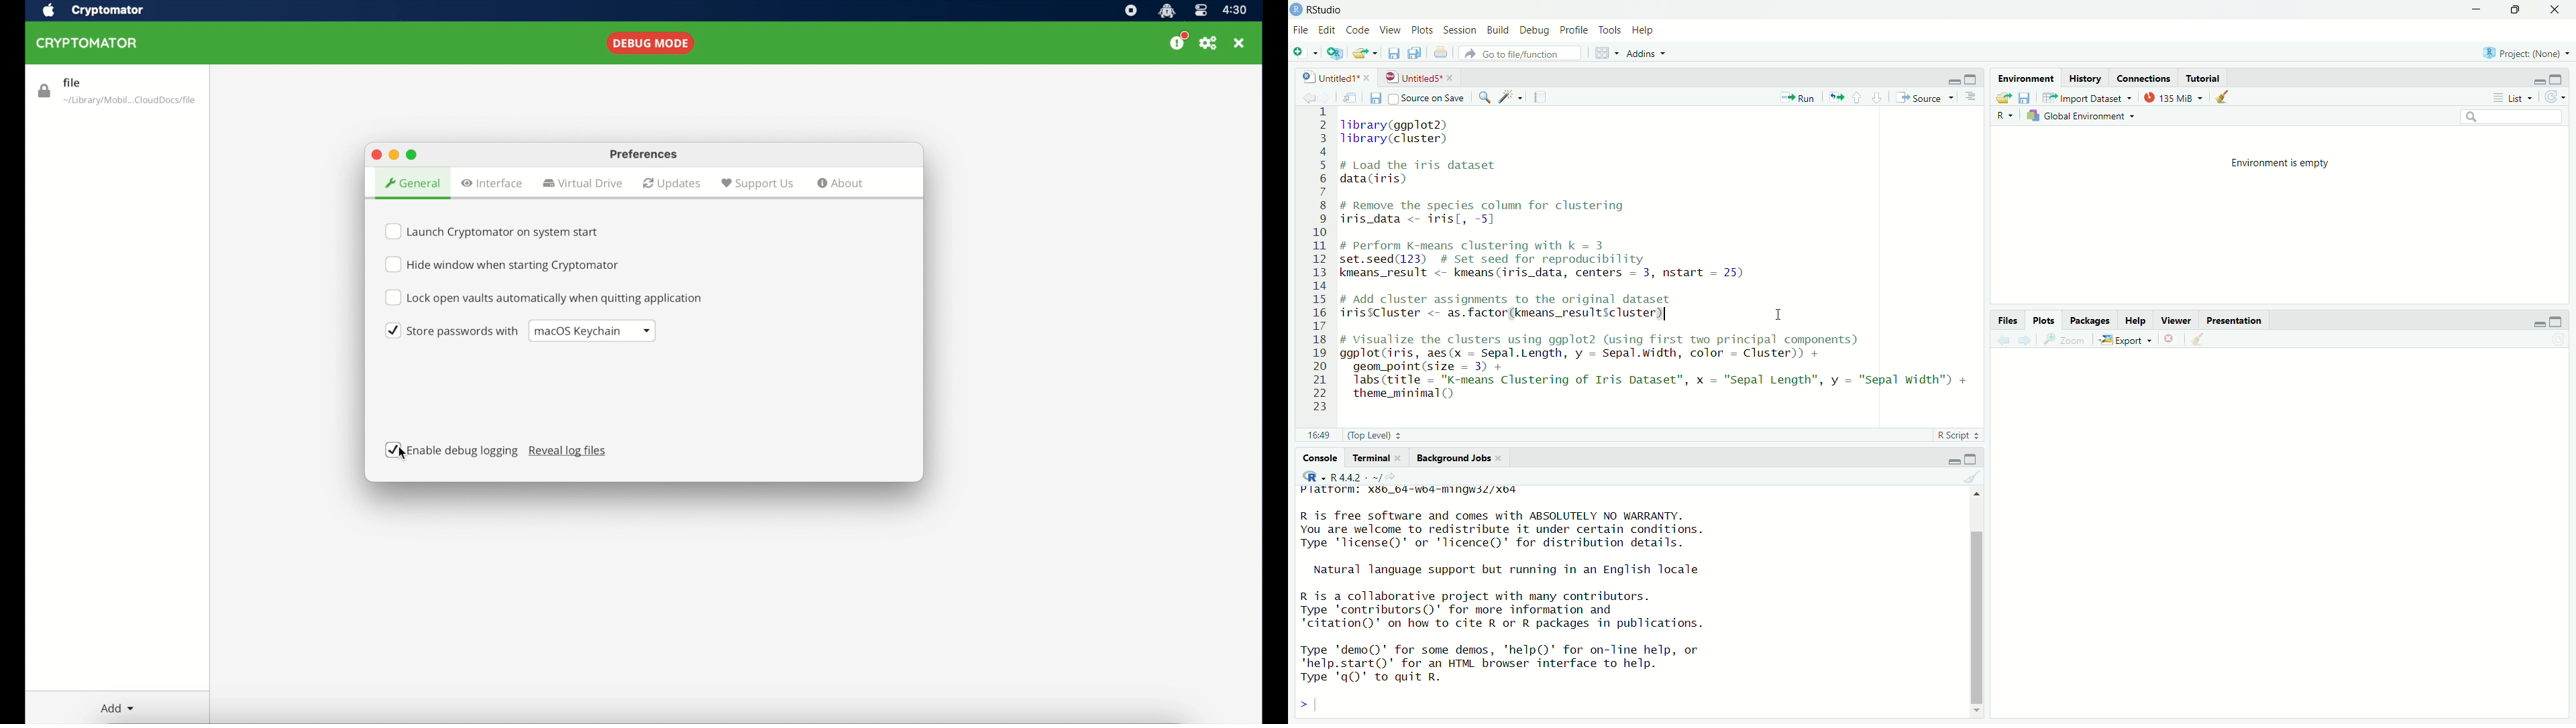 This screenshot has width=2576, height=728. Describe the element at coordinates (447, 331) in the screenshot. I see `Store passwords with` at that location.